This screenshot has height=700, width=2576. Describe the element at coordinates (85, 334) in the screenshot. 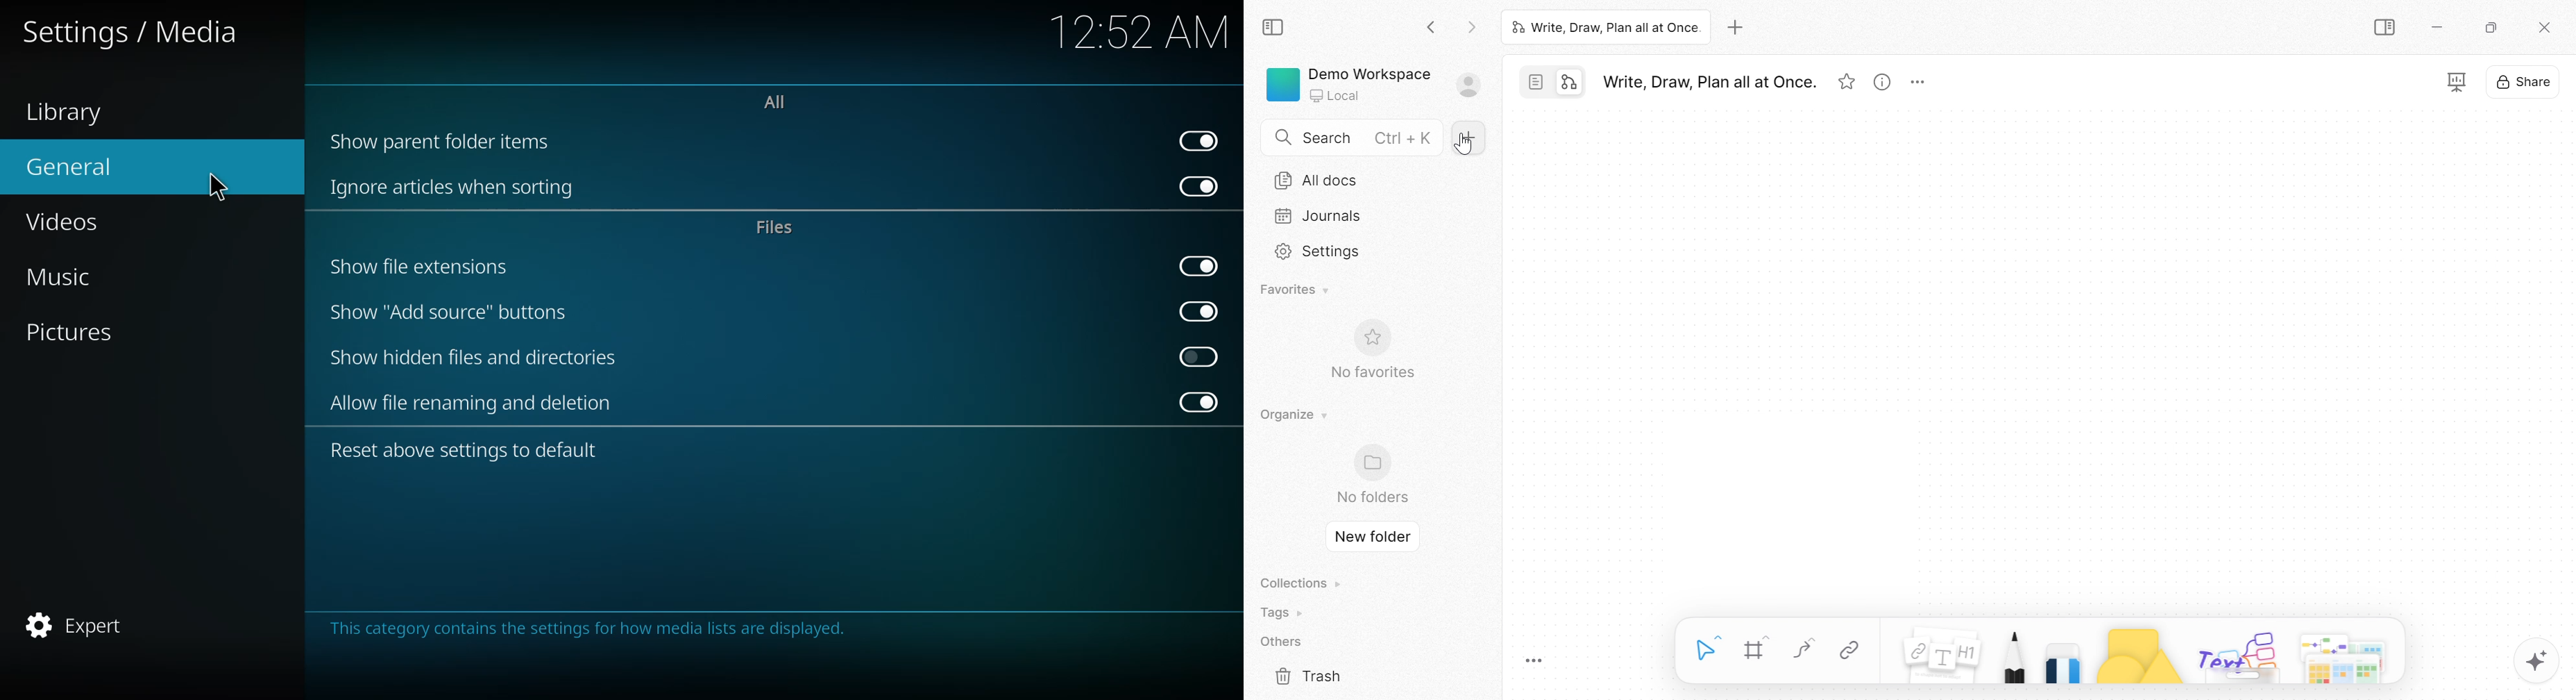

I see `pictures` at that location.